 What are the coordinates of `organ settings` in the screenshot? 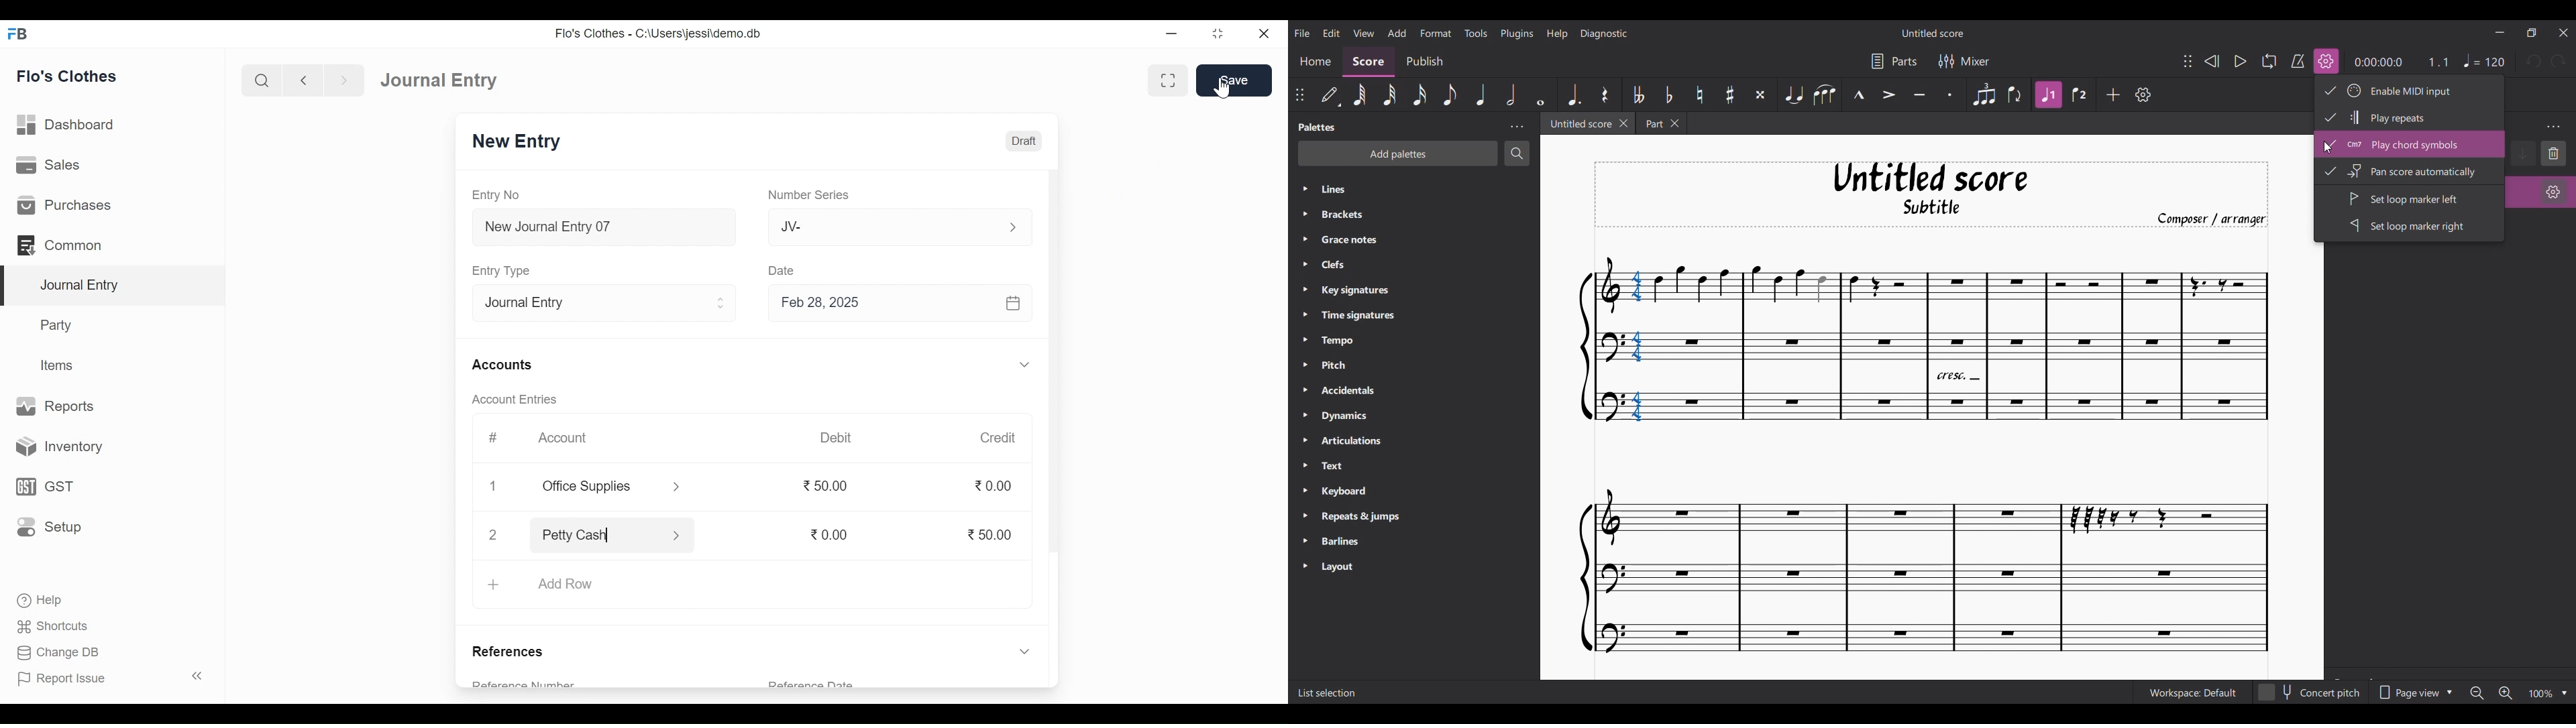 It's located at (2547, 196).